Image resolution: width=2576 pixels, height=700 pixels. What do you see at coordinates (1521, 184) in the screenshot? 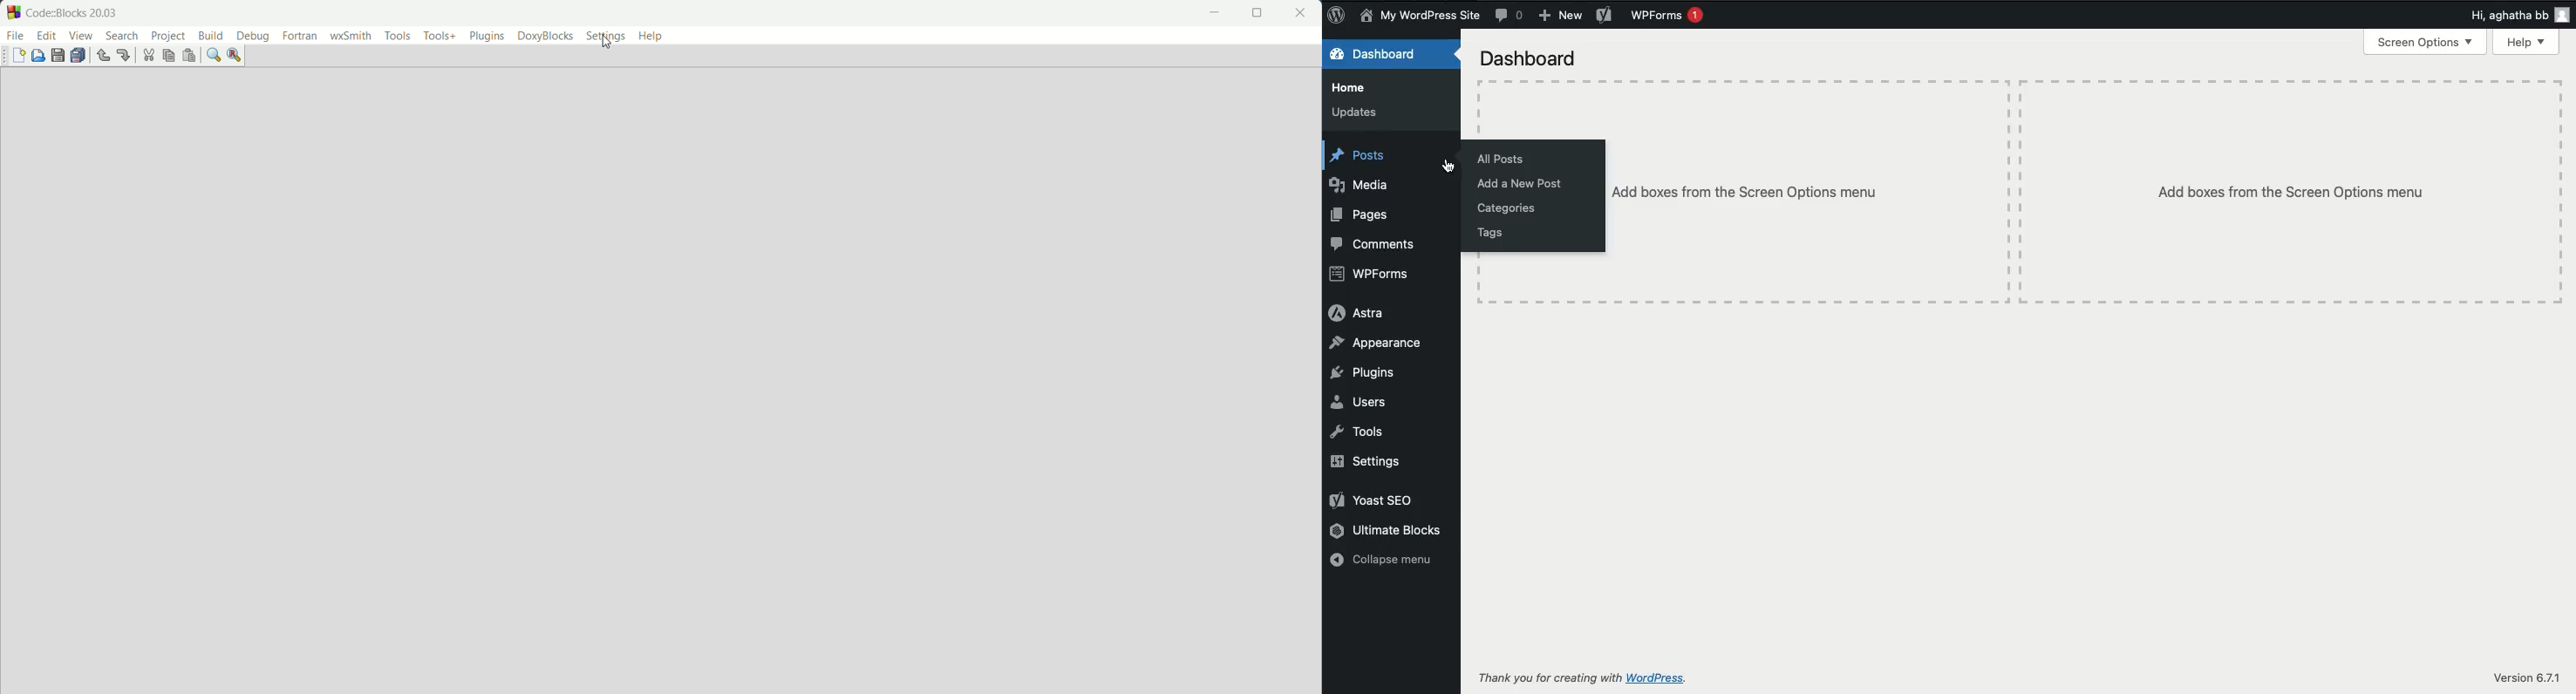
I see `Add a new post` at bounding box center [1521, 184].